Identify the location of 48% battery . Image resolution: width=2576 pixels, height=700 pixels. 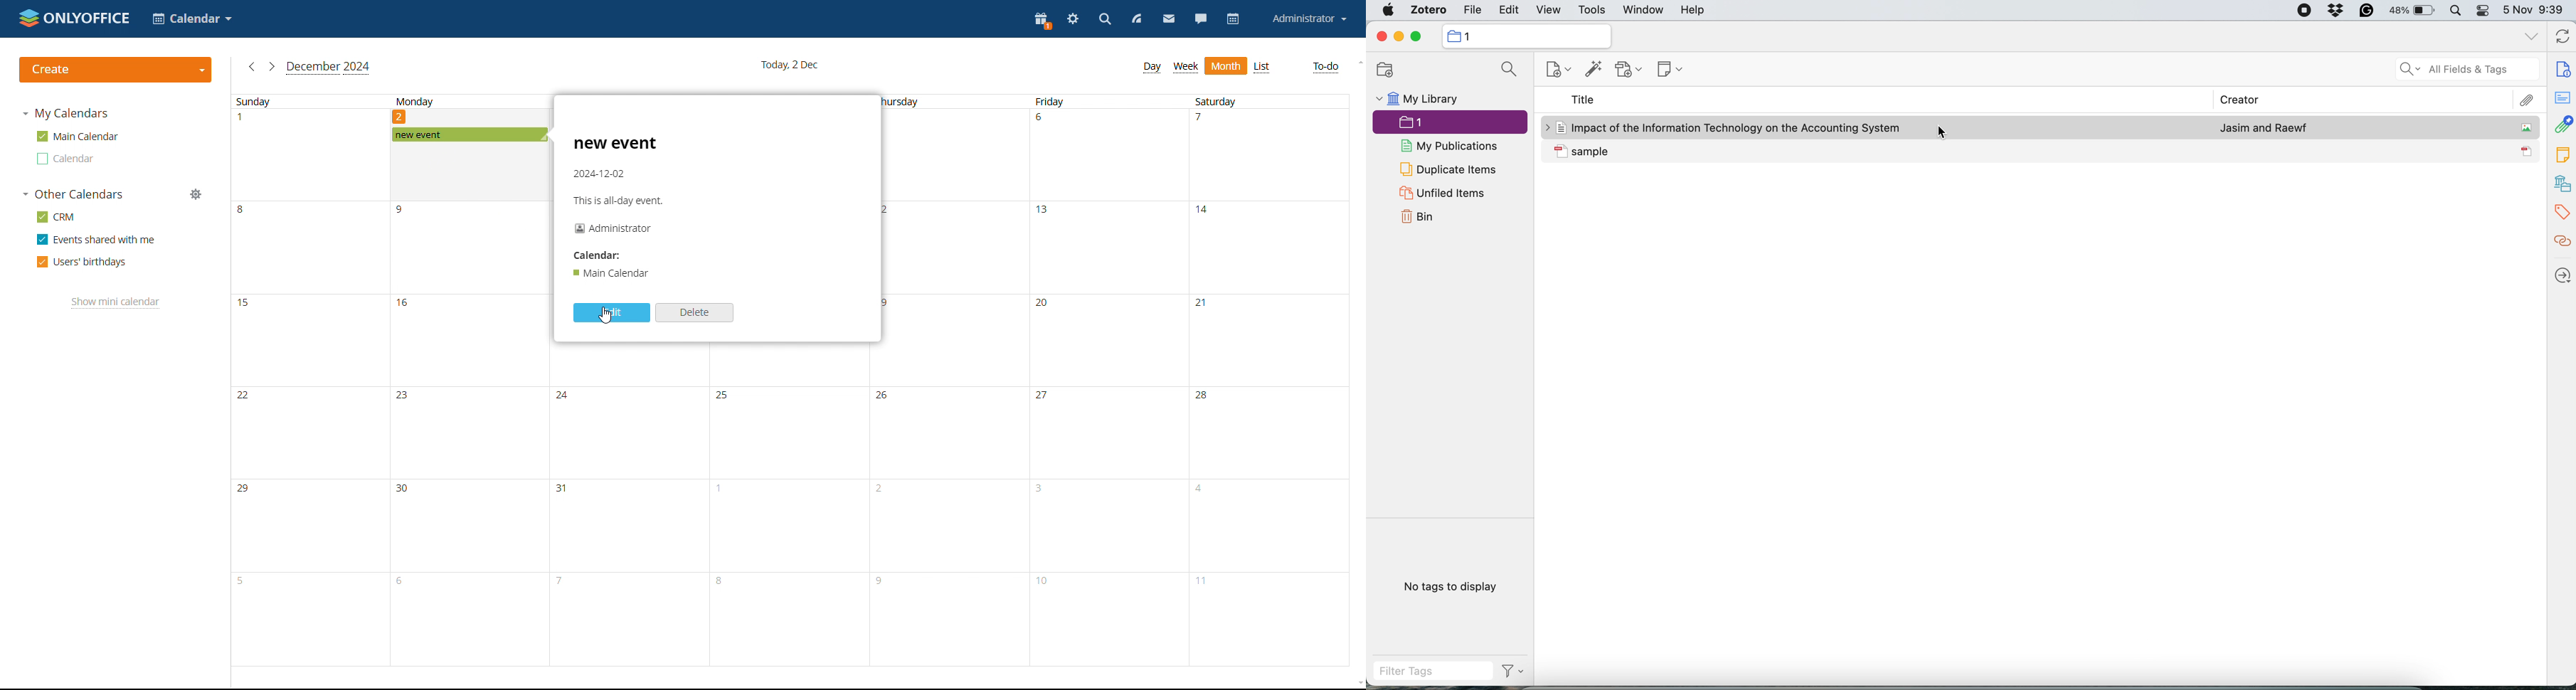
(2414, 11).